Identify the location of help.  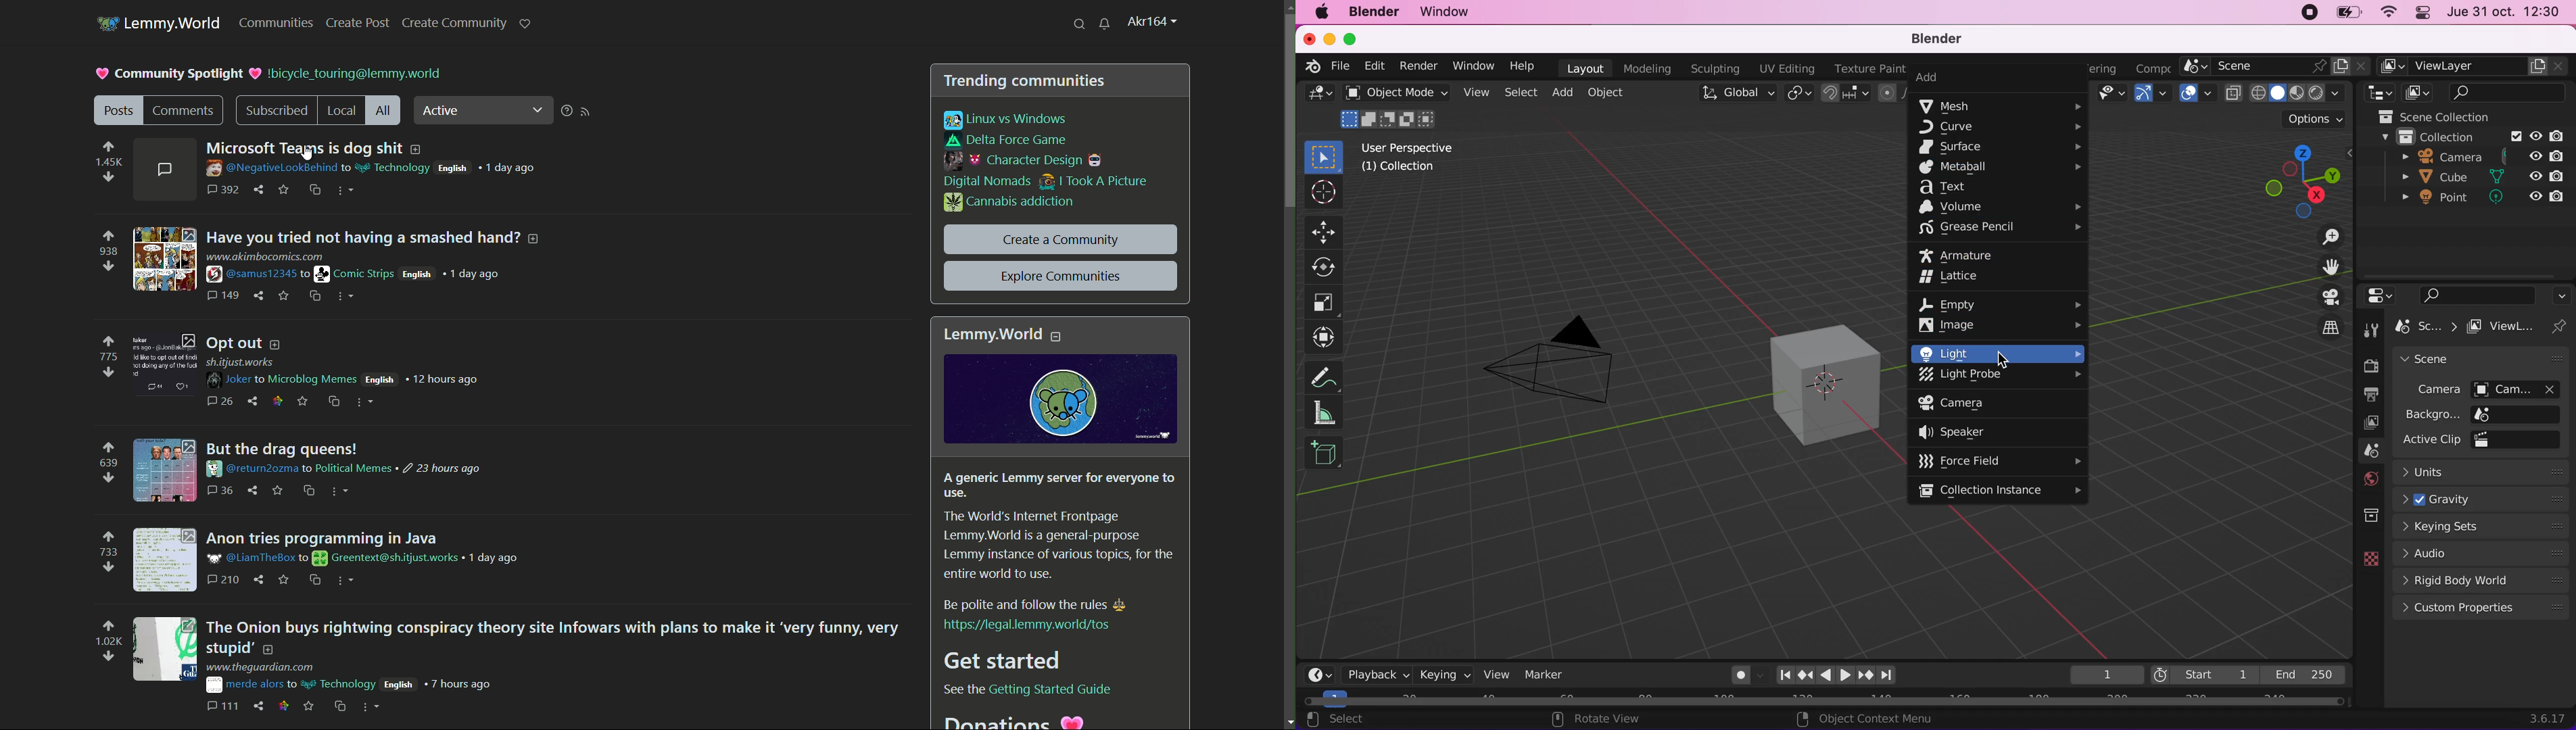
(1524, 65).